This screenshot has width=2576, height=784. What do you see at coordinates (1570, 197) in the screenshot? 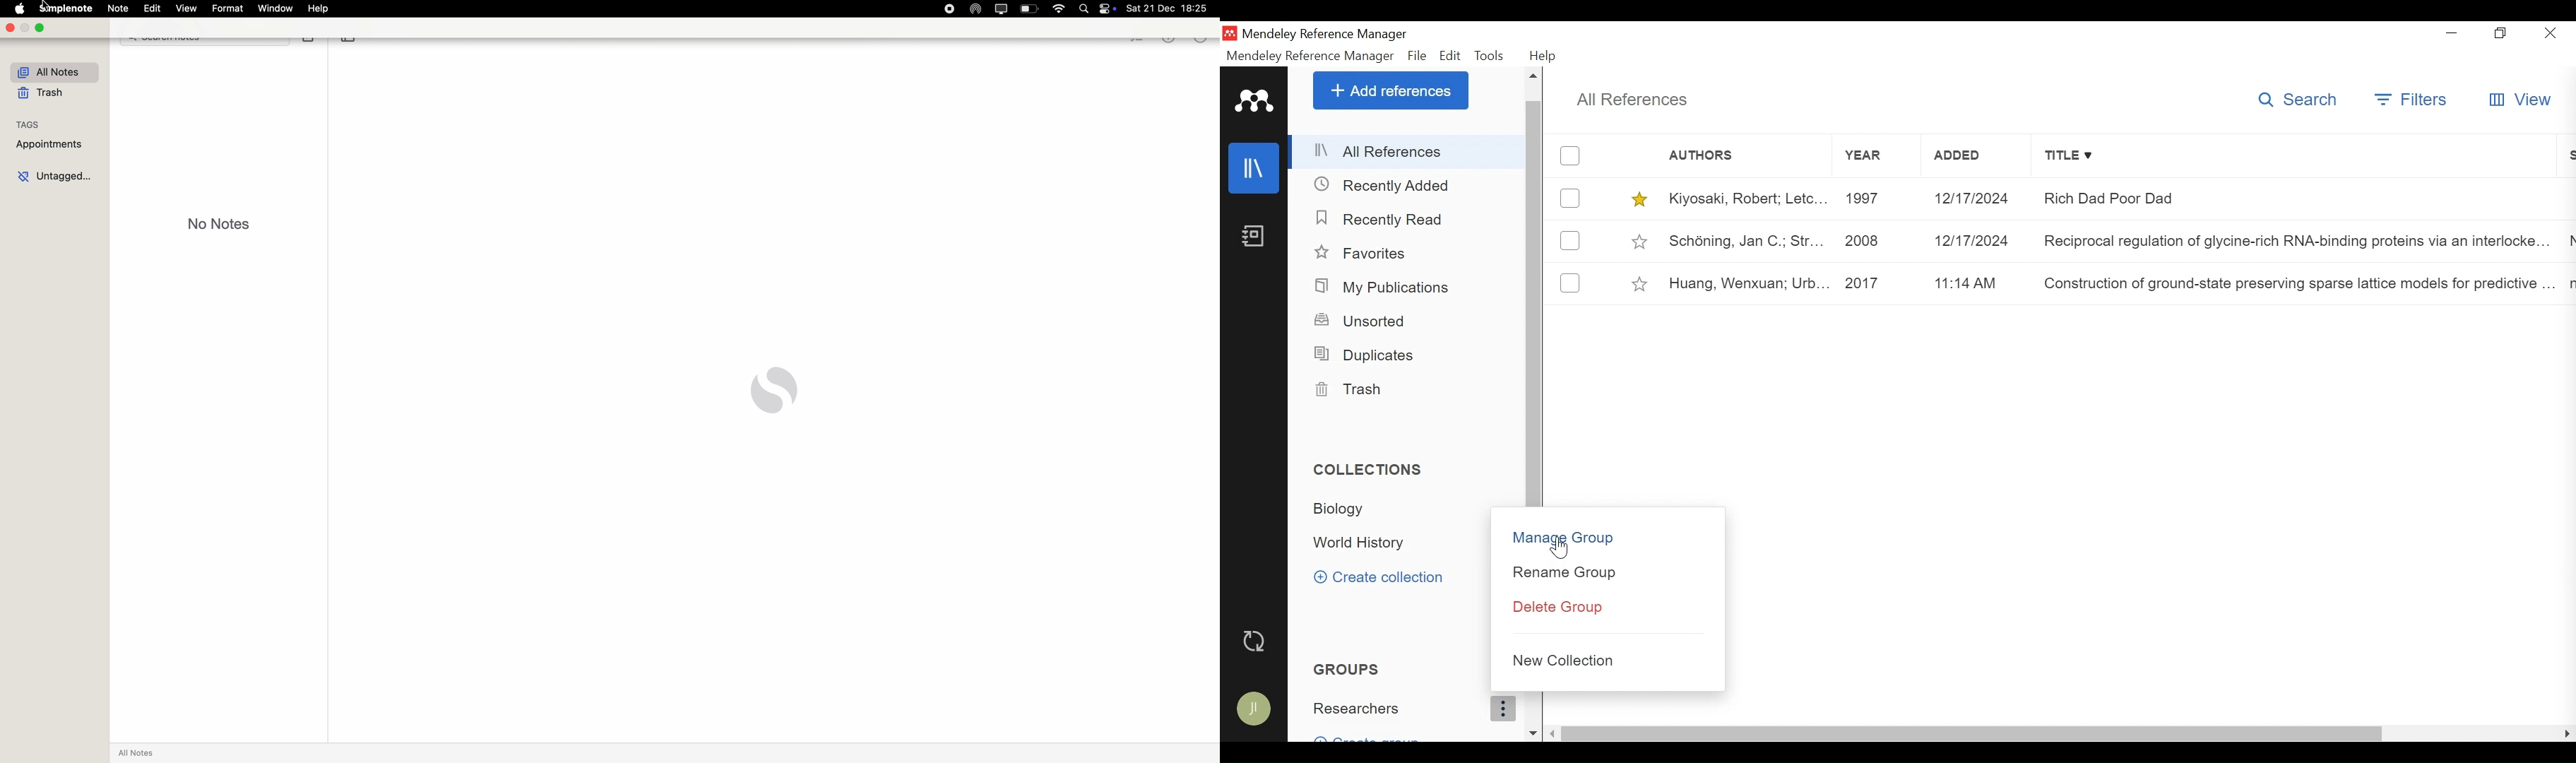
I see `(un)select` at bounding box center [1570, 197].